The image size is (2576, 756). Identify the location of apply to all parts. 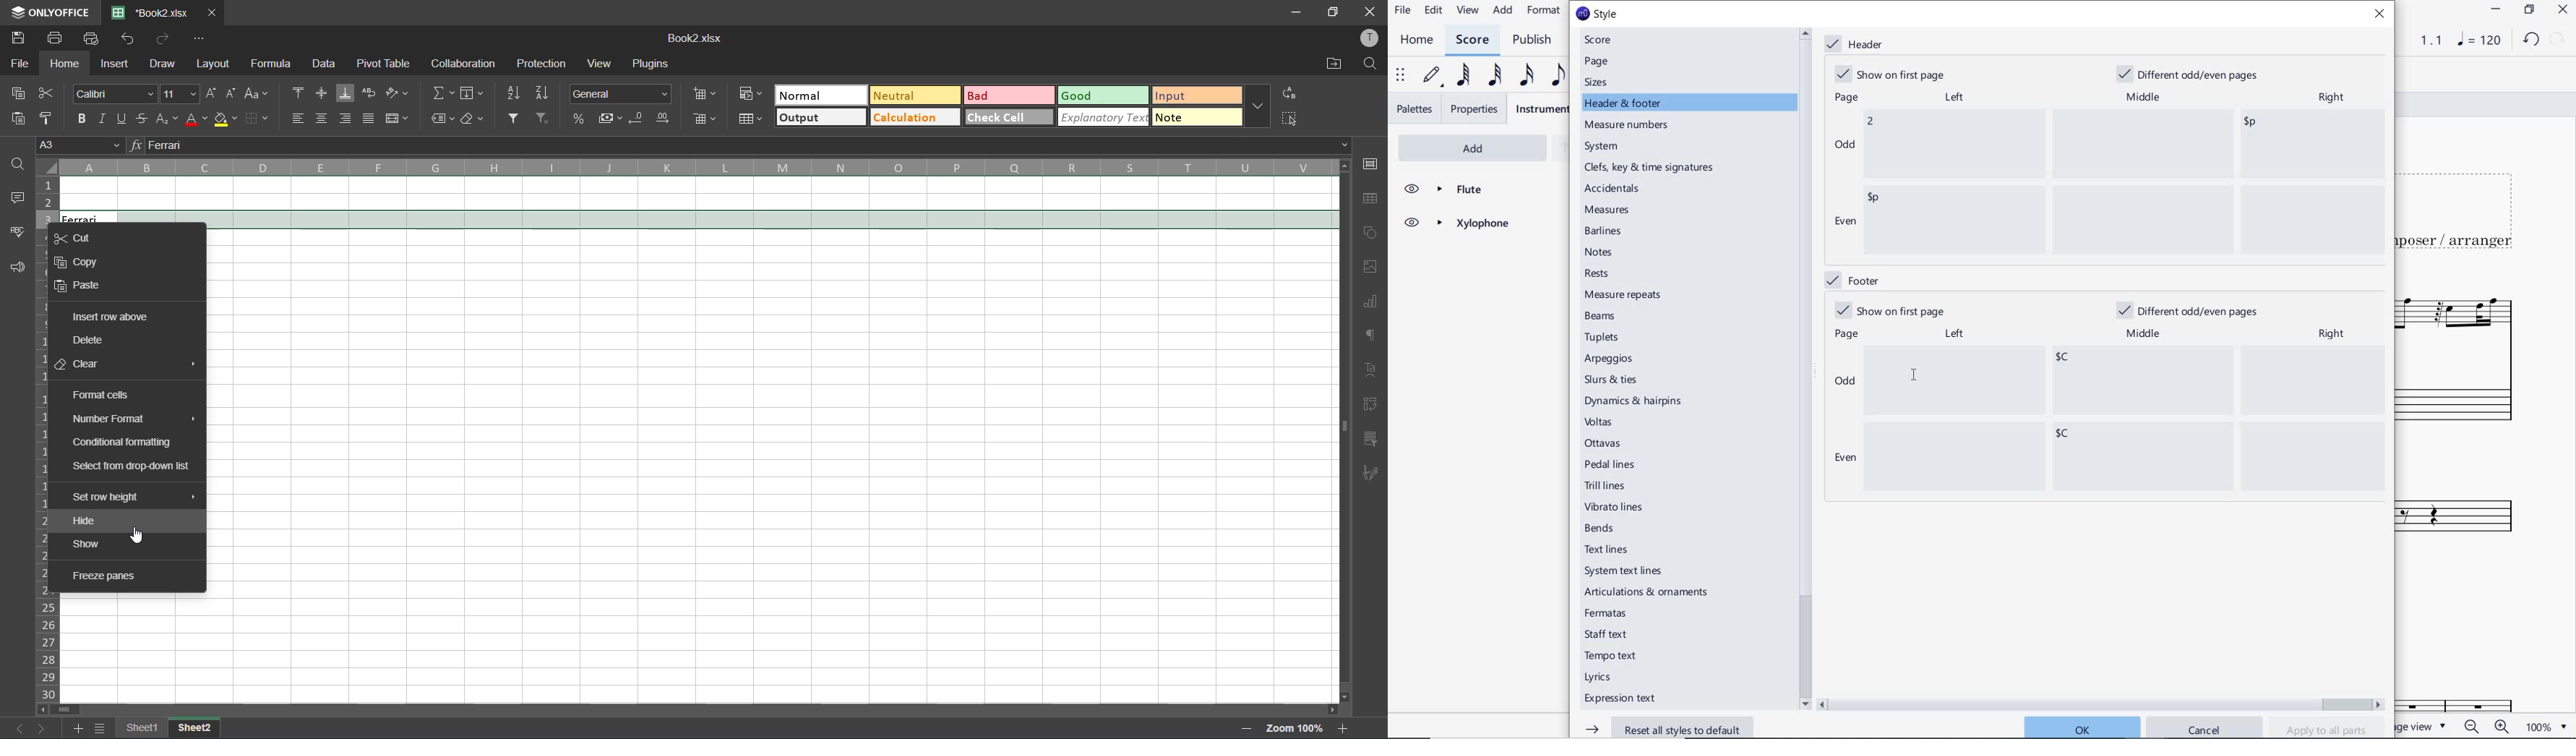
(2327, 729).